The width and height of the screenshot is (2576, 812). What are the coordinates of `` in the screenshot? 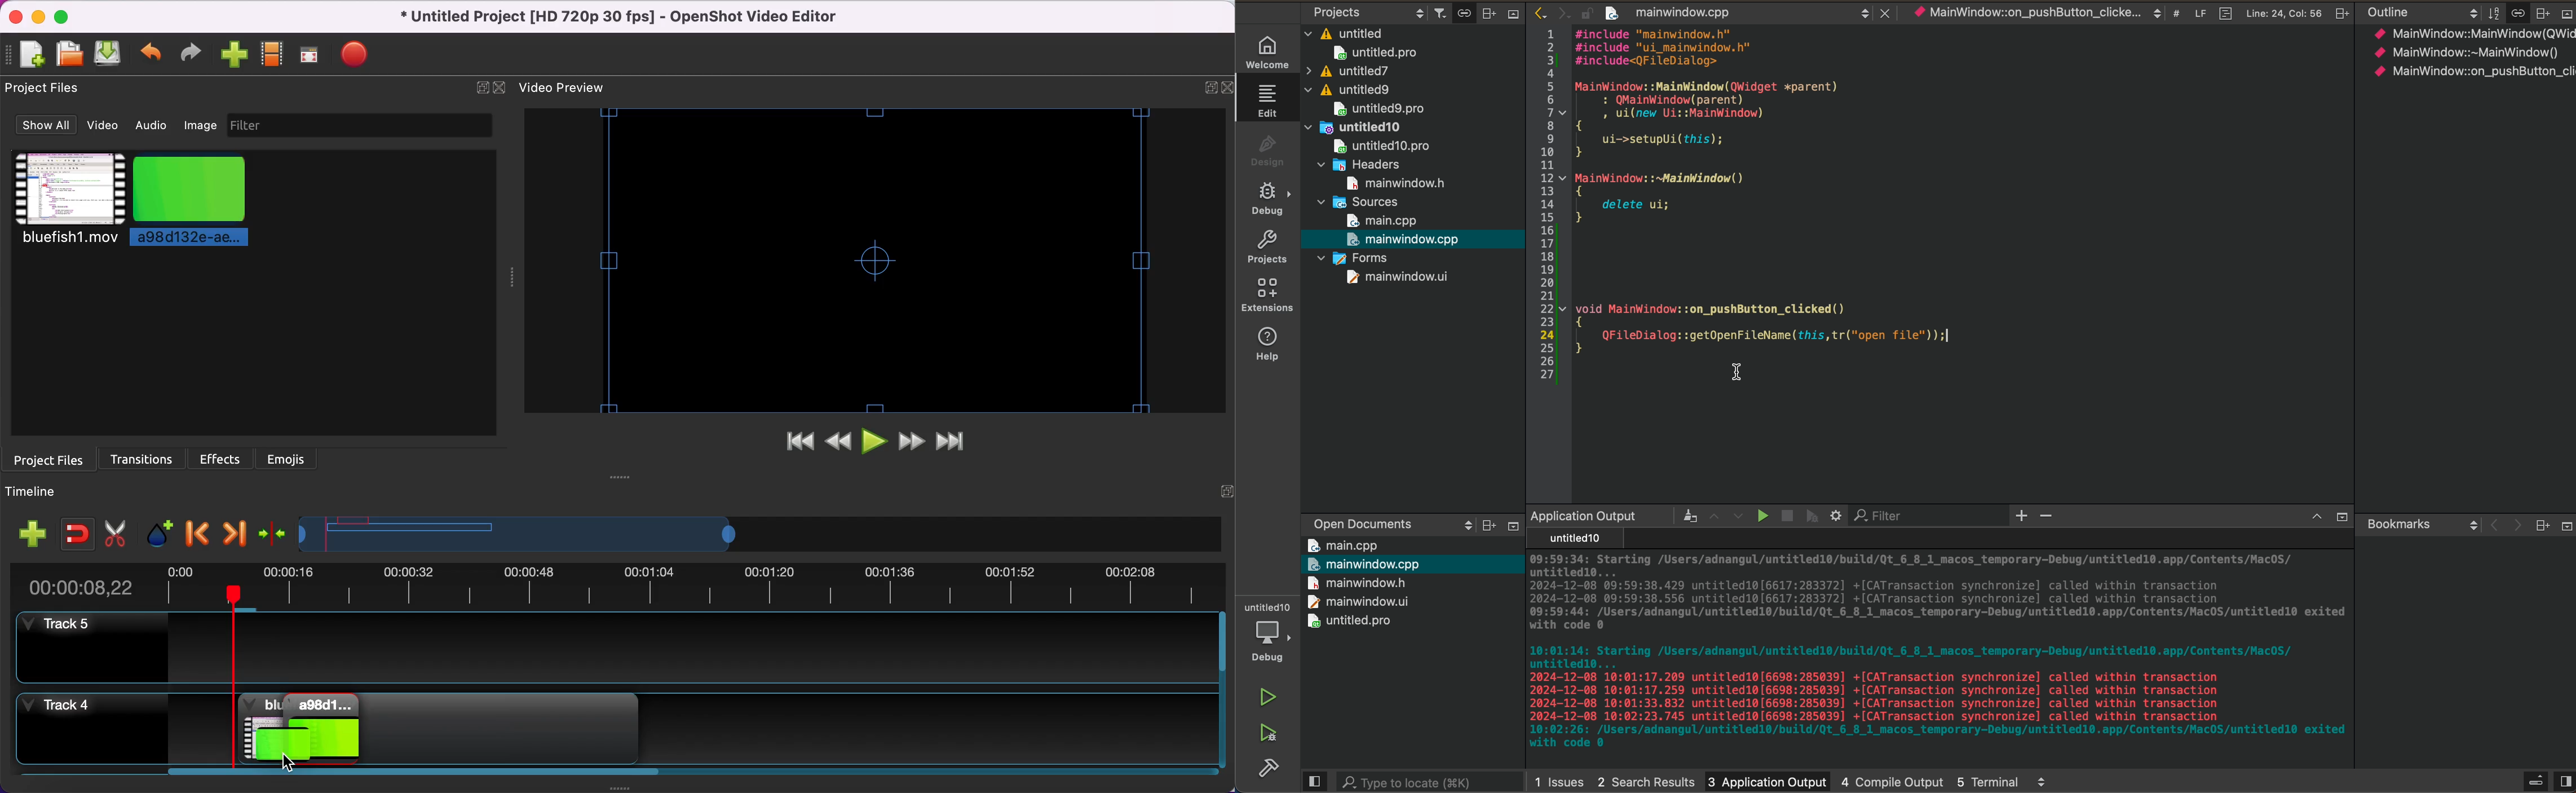 It's located at (1484, 526).